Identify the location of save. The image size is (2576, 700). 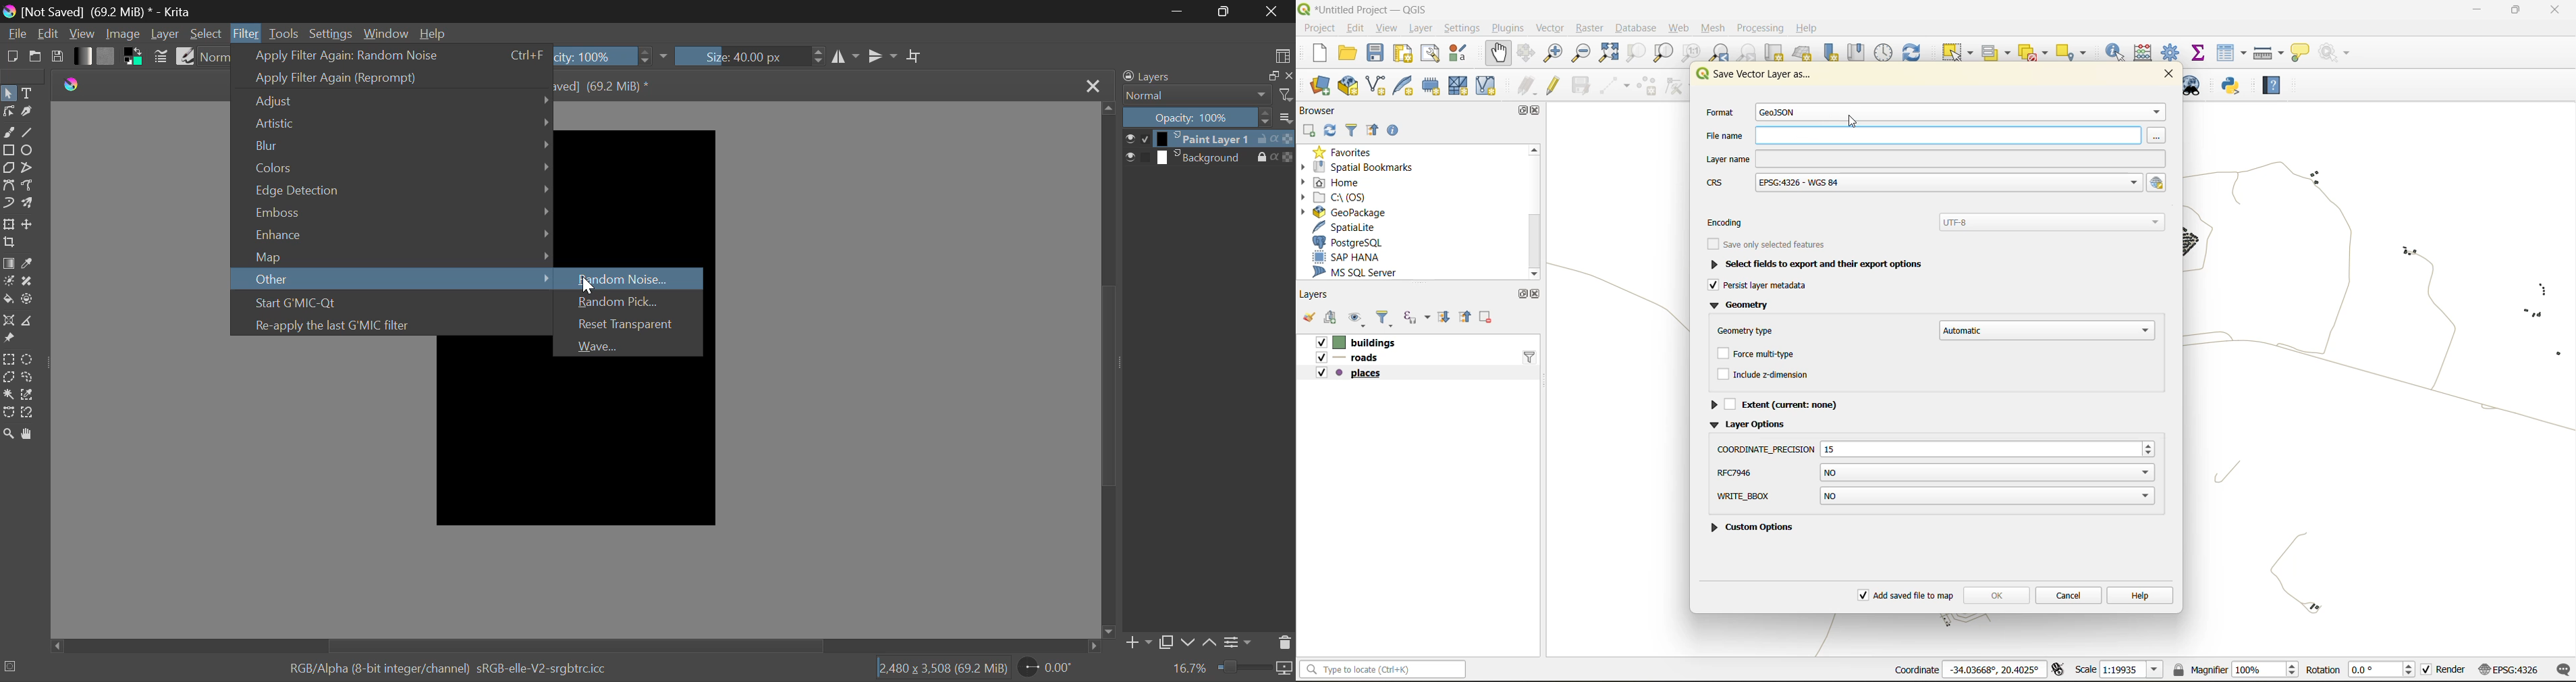
(1375, 51).